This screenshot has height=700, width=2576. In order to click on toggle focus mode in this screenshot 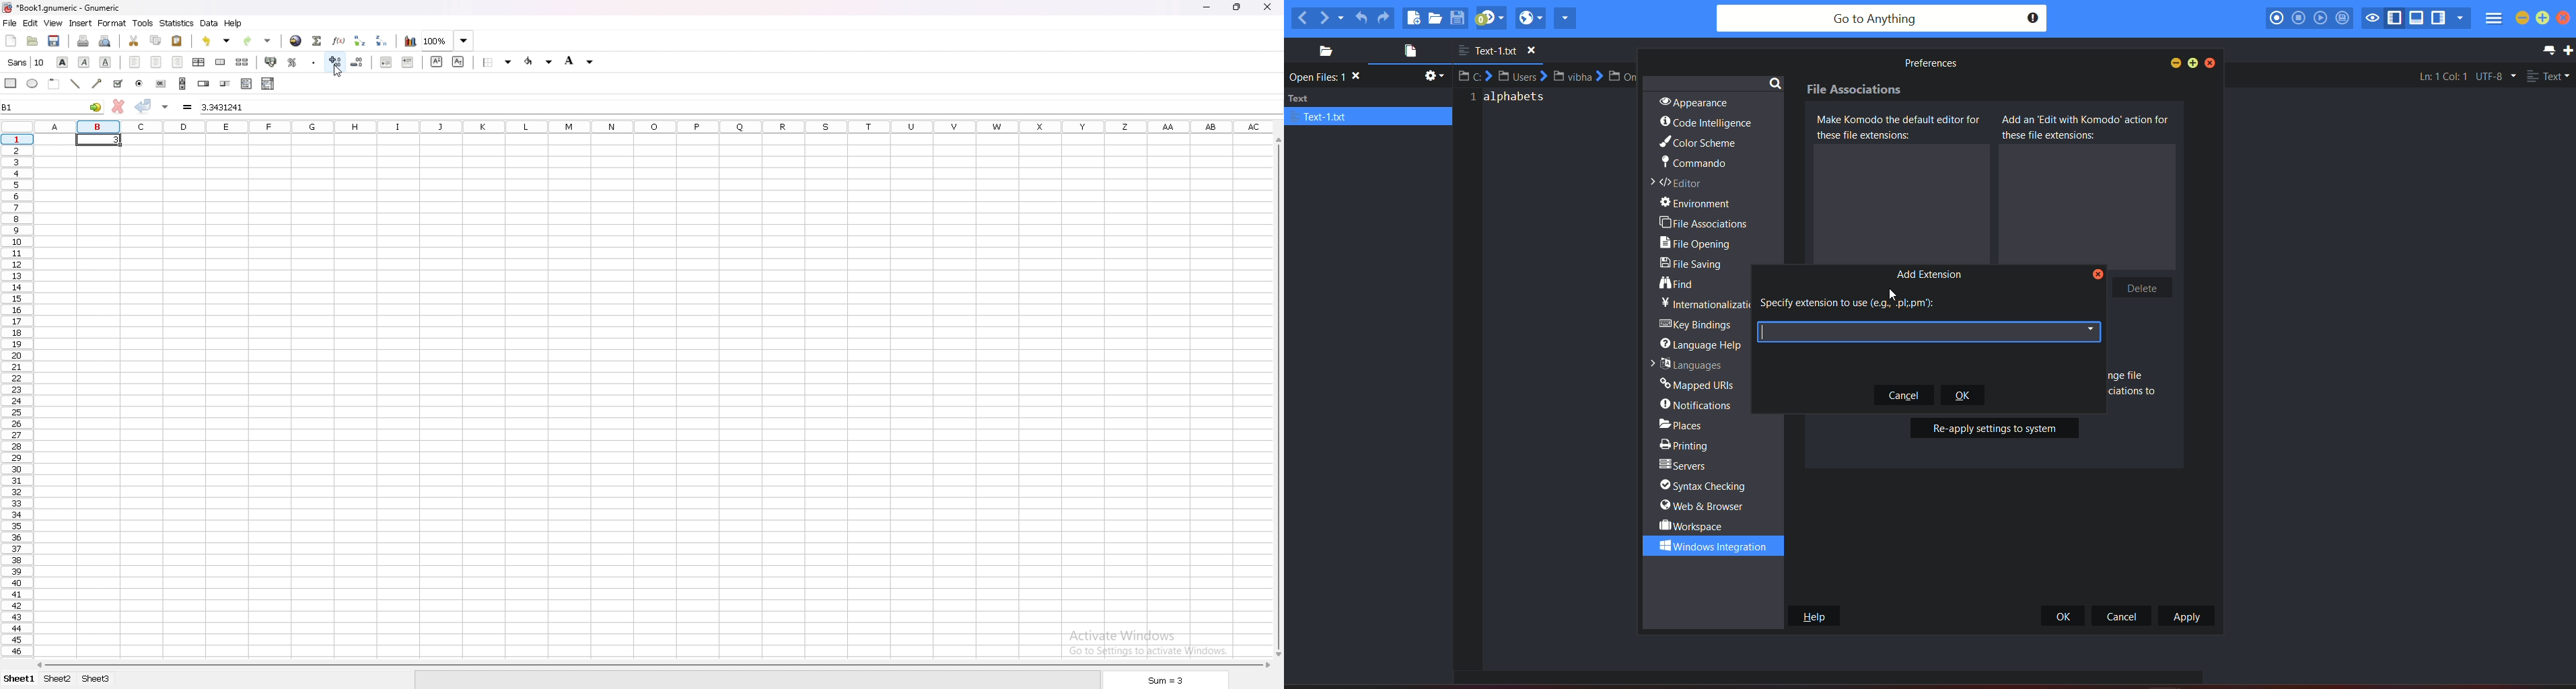, I will do `click(2373, 17)`.